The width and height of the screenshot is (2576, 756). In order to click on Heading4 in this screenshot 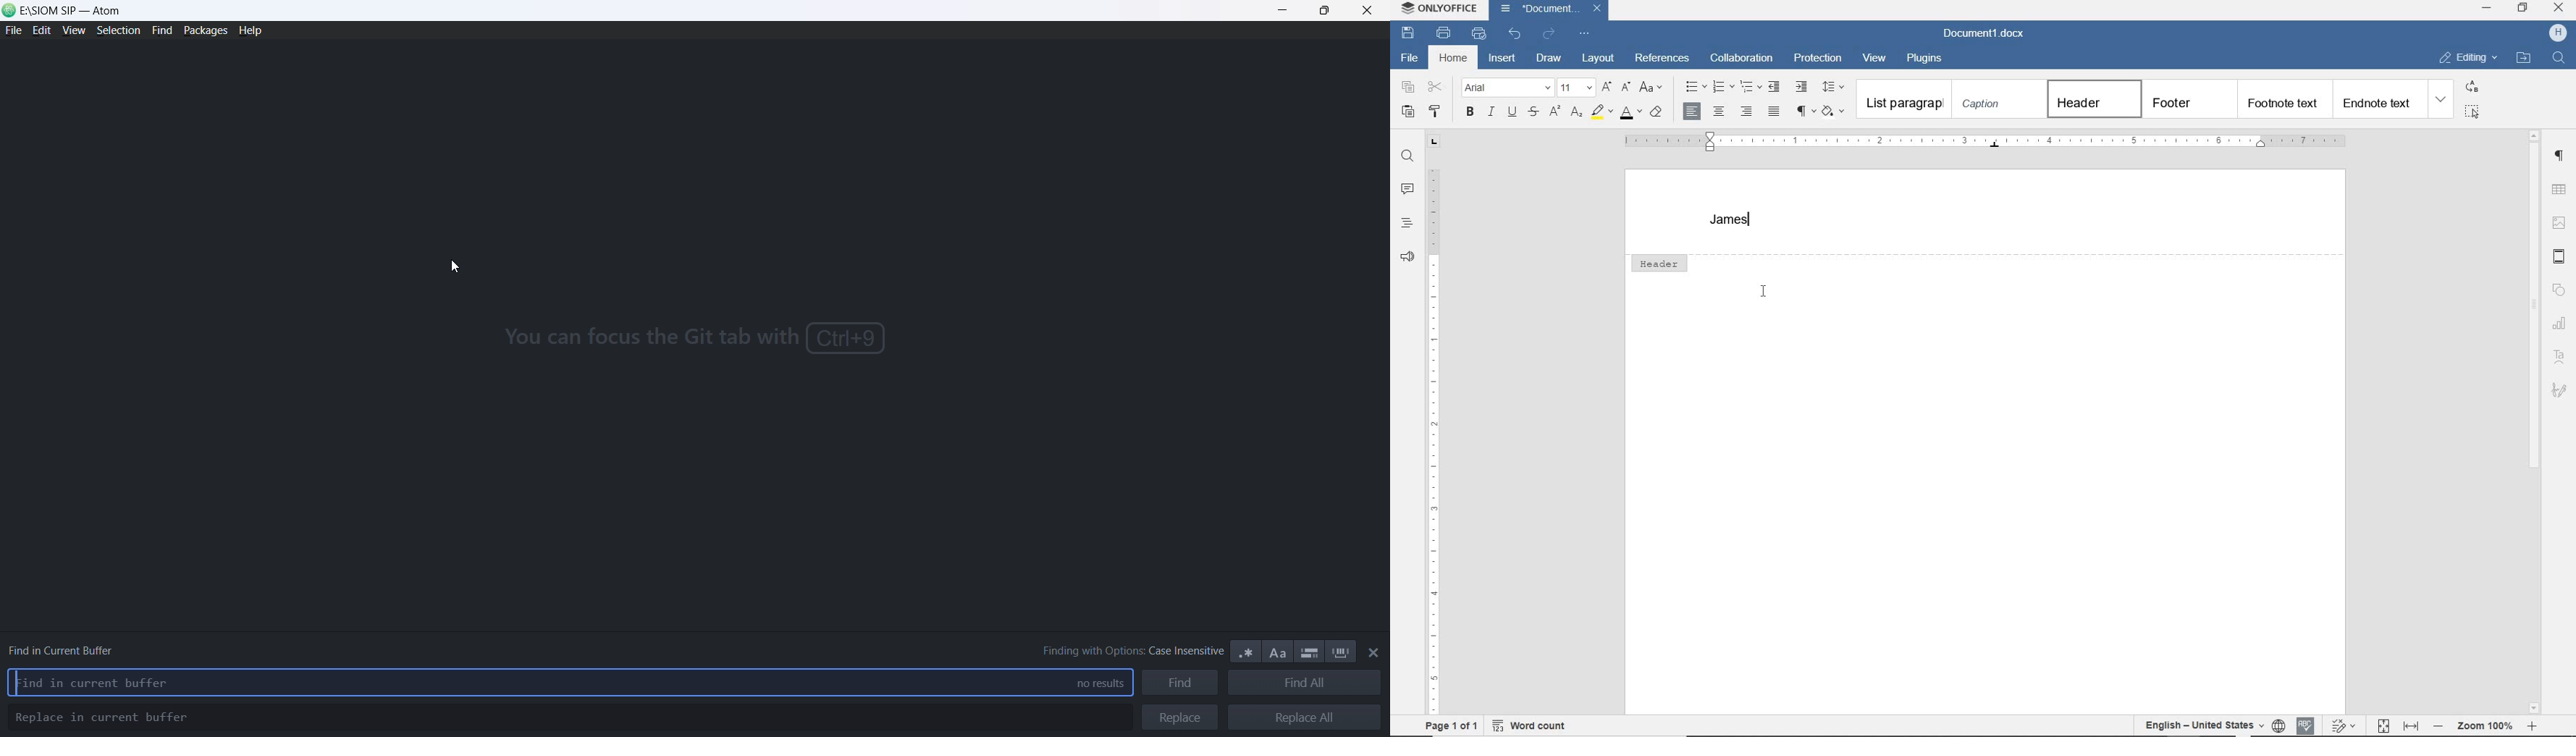, I will do `click(2378, 102)`.